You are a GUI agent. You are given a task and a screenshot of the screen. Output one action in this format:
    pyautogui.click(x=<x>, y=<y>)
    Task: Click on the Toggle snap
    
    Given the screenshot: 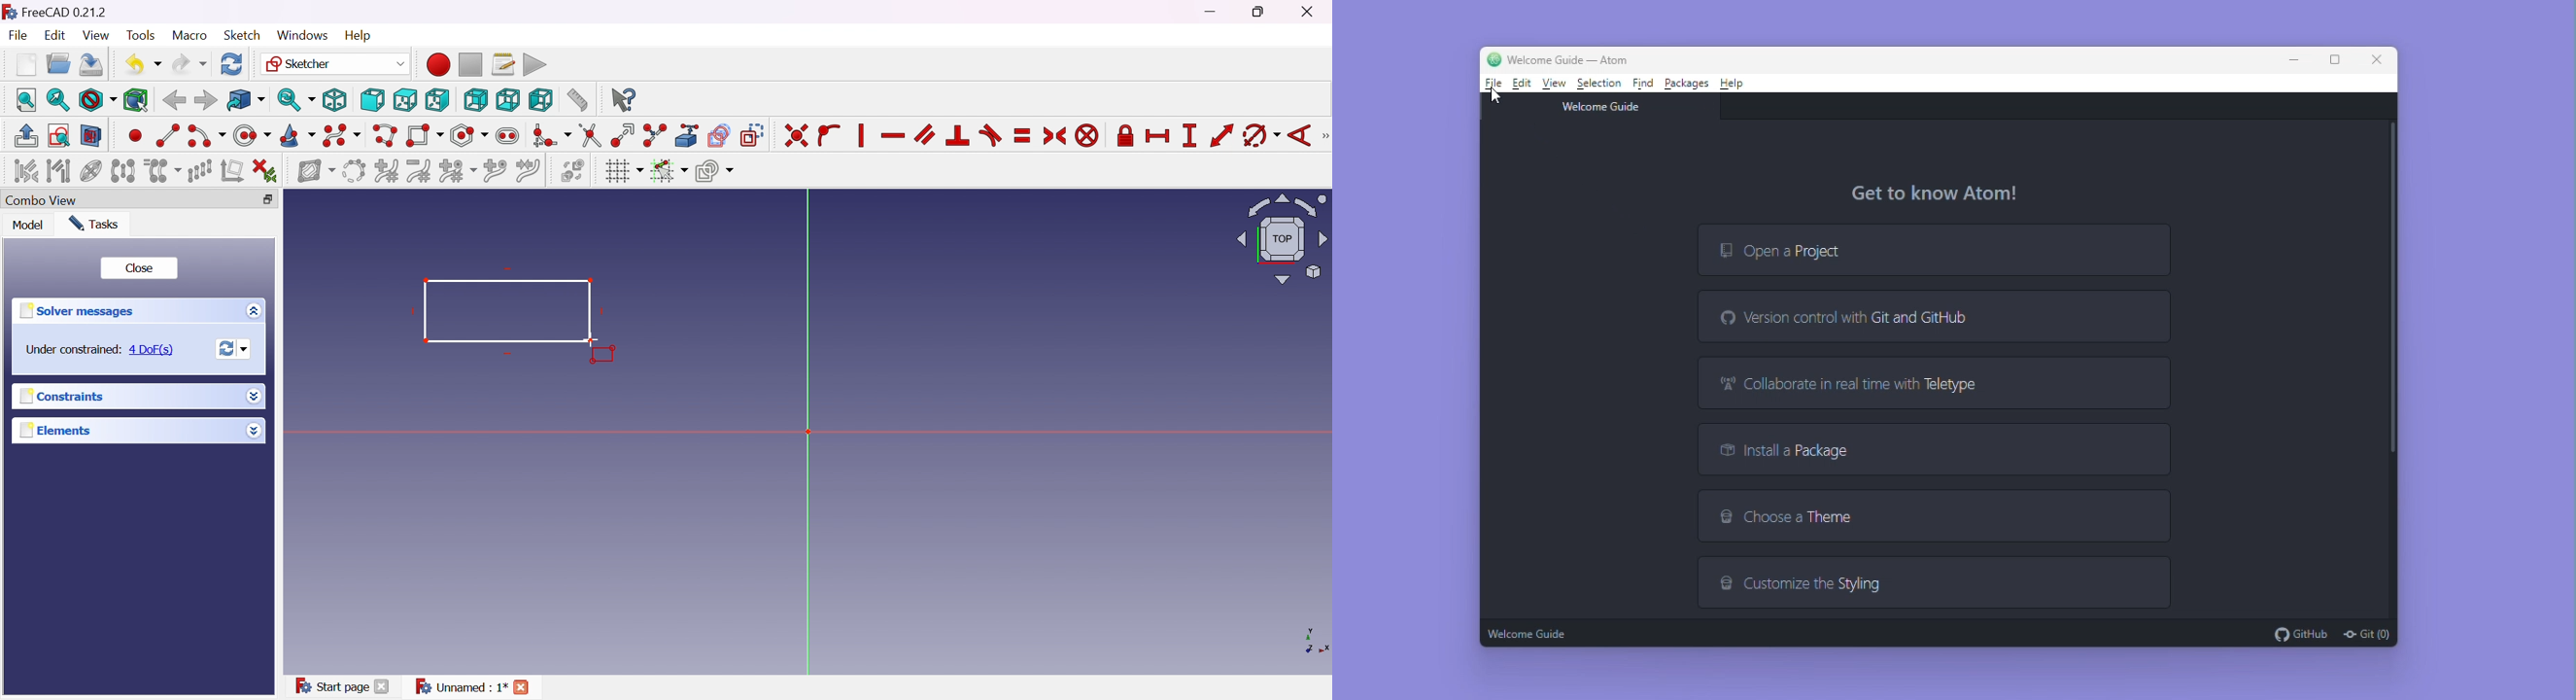 What is the action you would take?
    pyautogui.click(x=668, y=171)
    